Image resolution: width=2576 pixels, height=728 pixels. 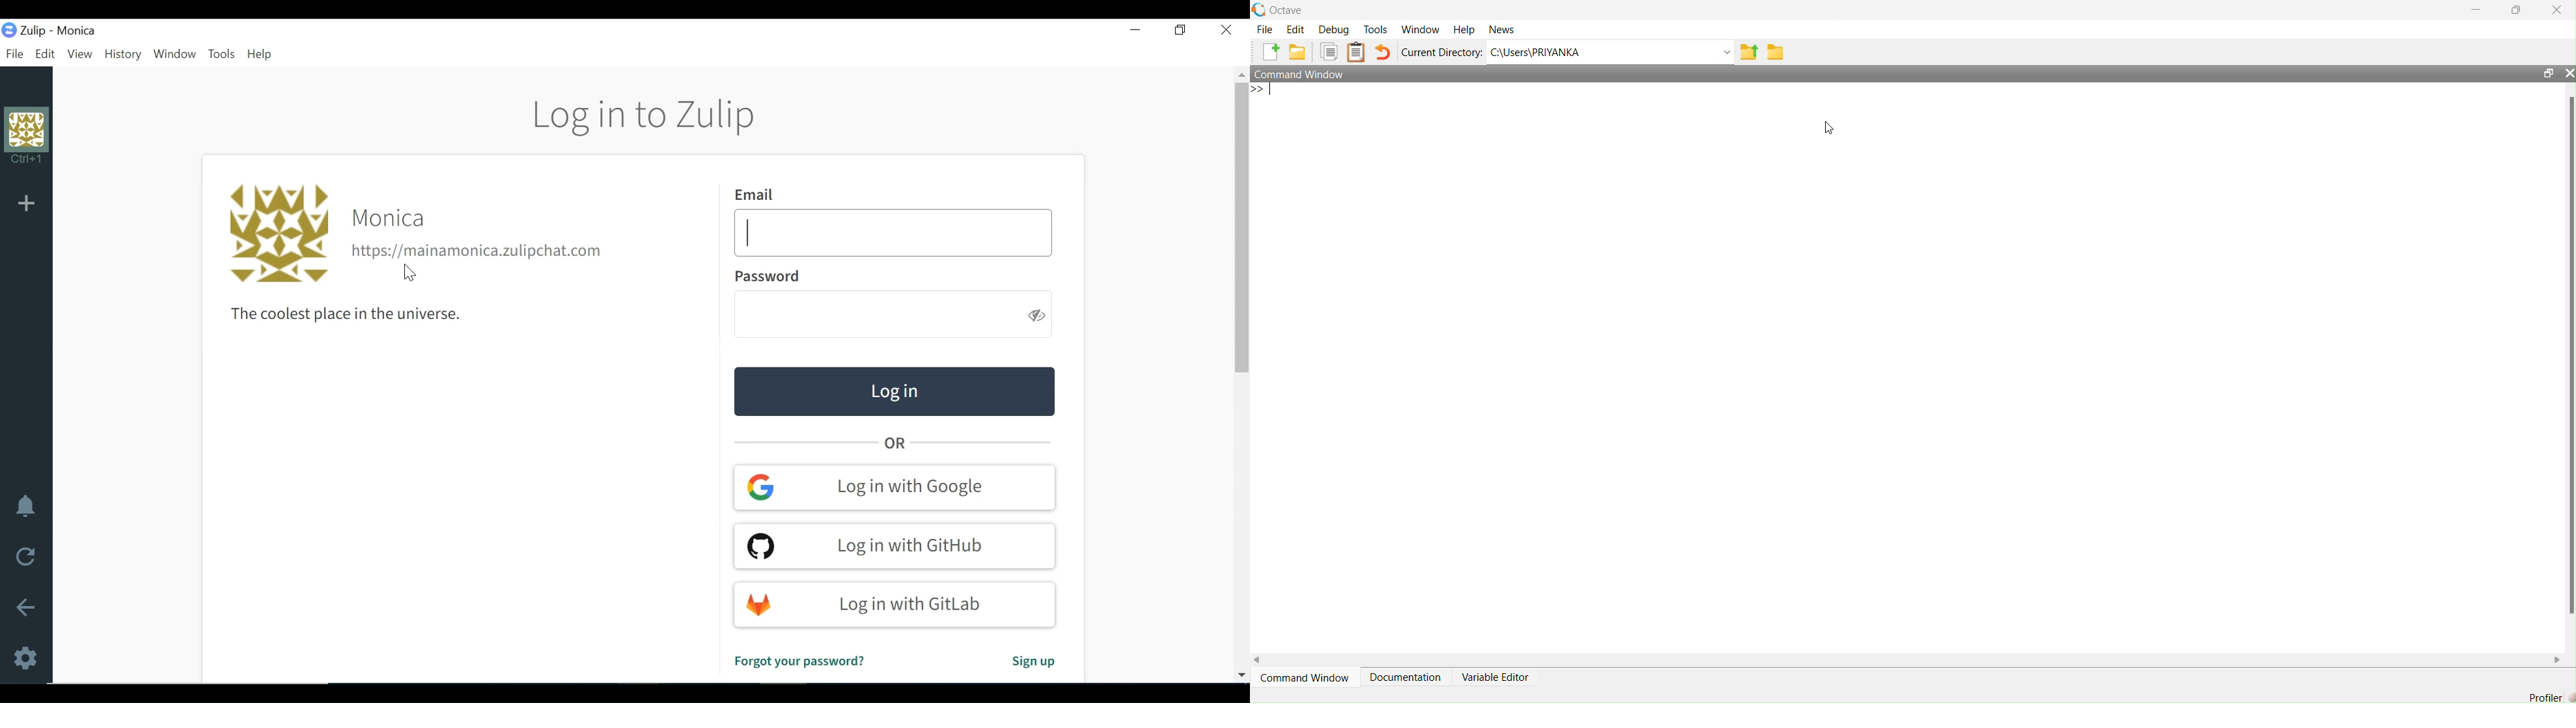 I want to click on Sign up, so click(x=1032, y=663).